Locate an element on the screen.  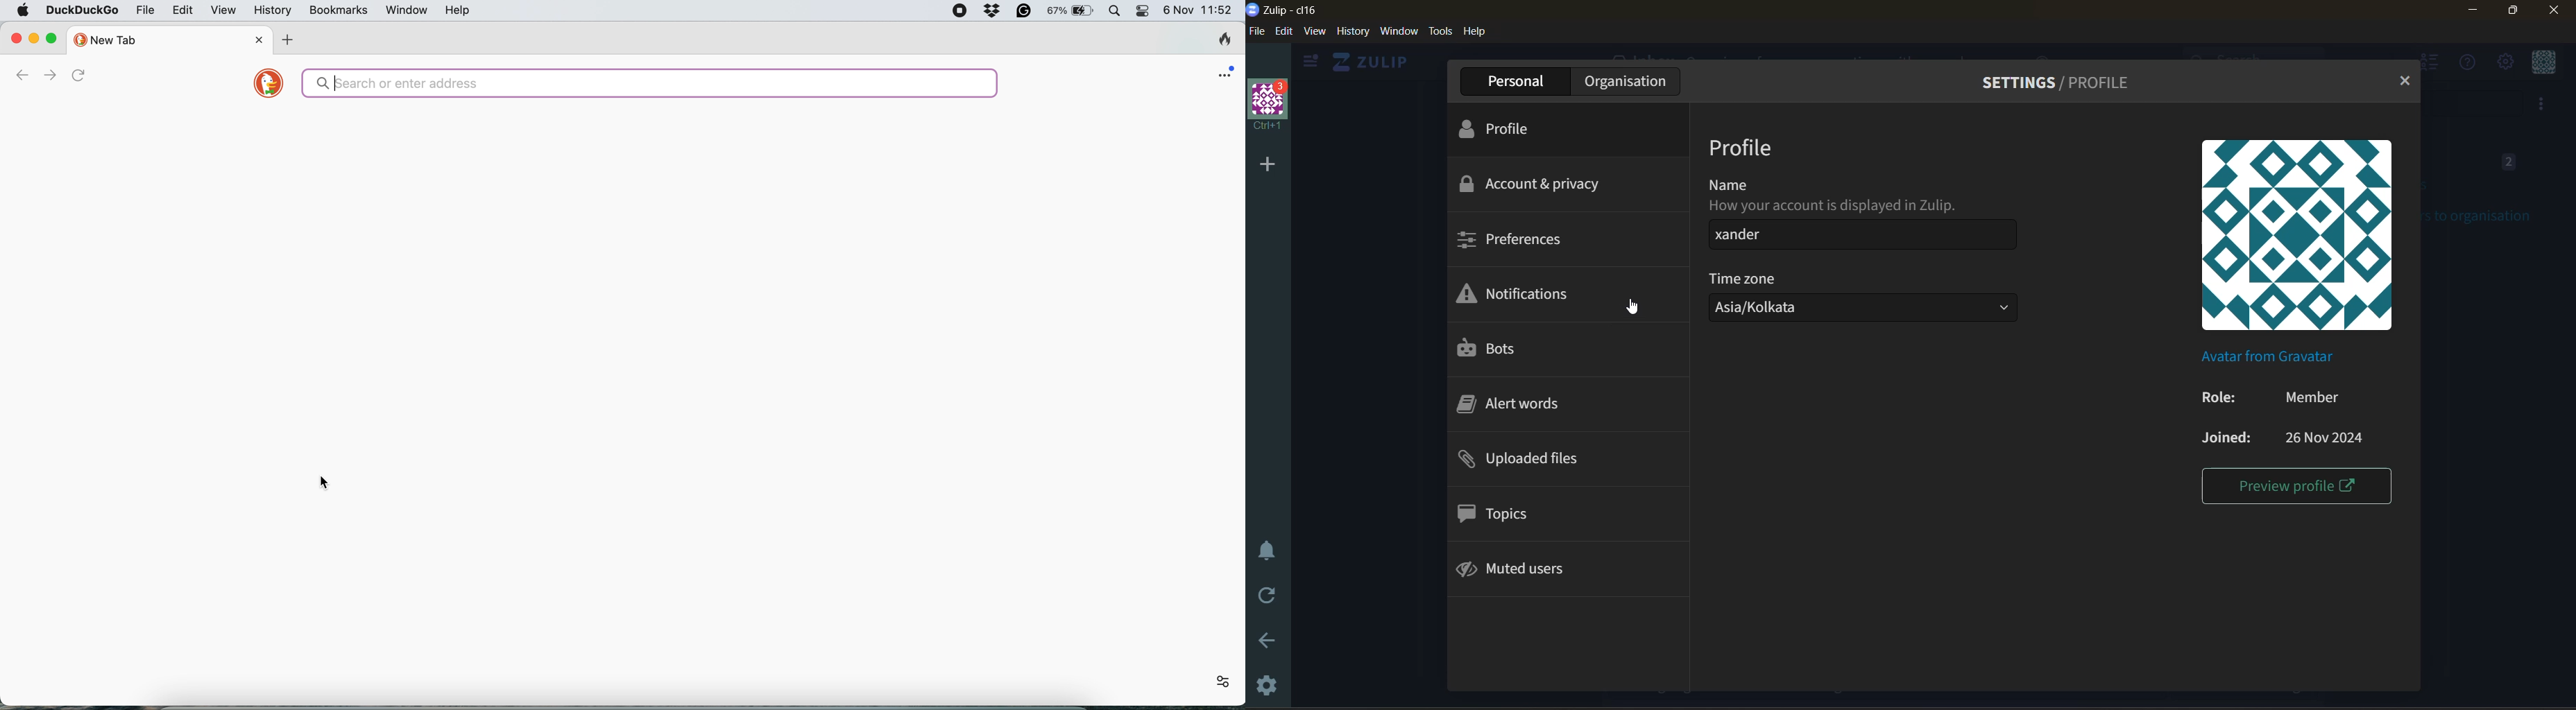
go back is located at coordinates (1262, 643).